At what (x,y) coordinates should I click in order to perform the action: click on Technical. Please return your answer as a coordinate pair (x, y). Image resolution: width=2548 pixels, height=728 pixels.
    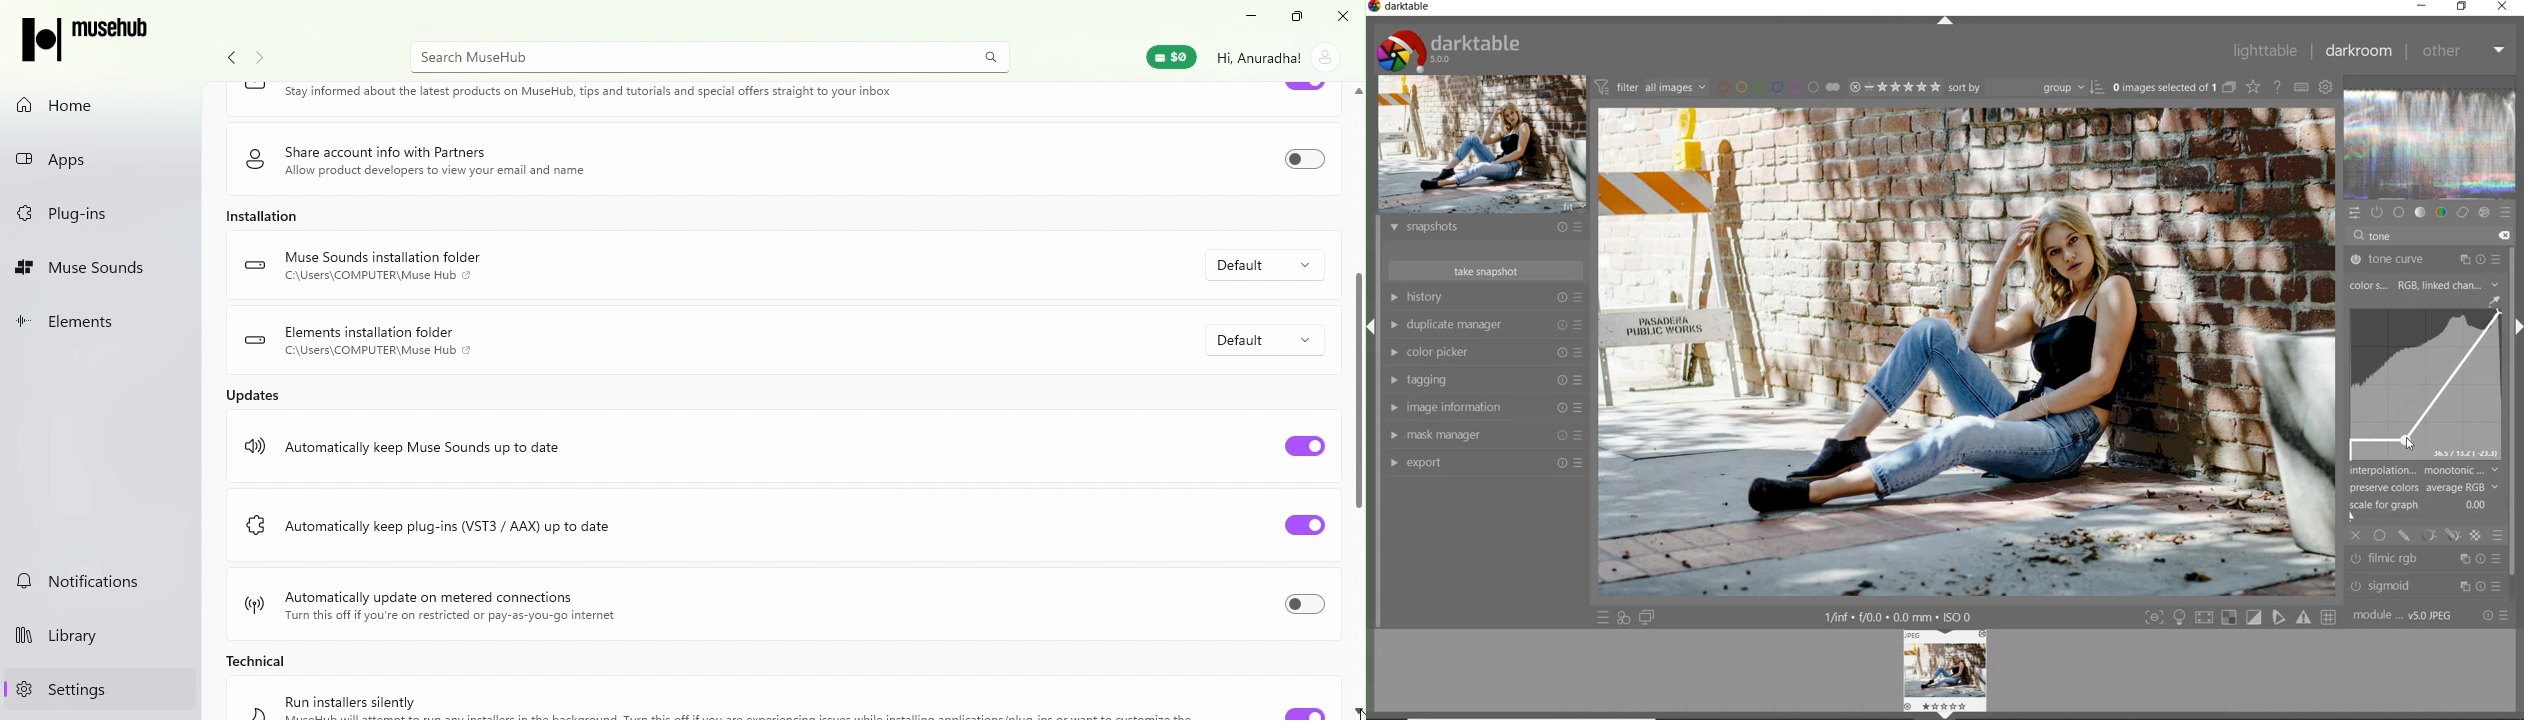
    Looking at the image, I should click on (260, 660).